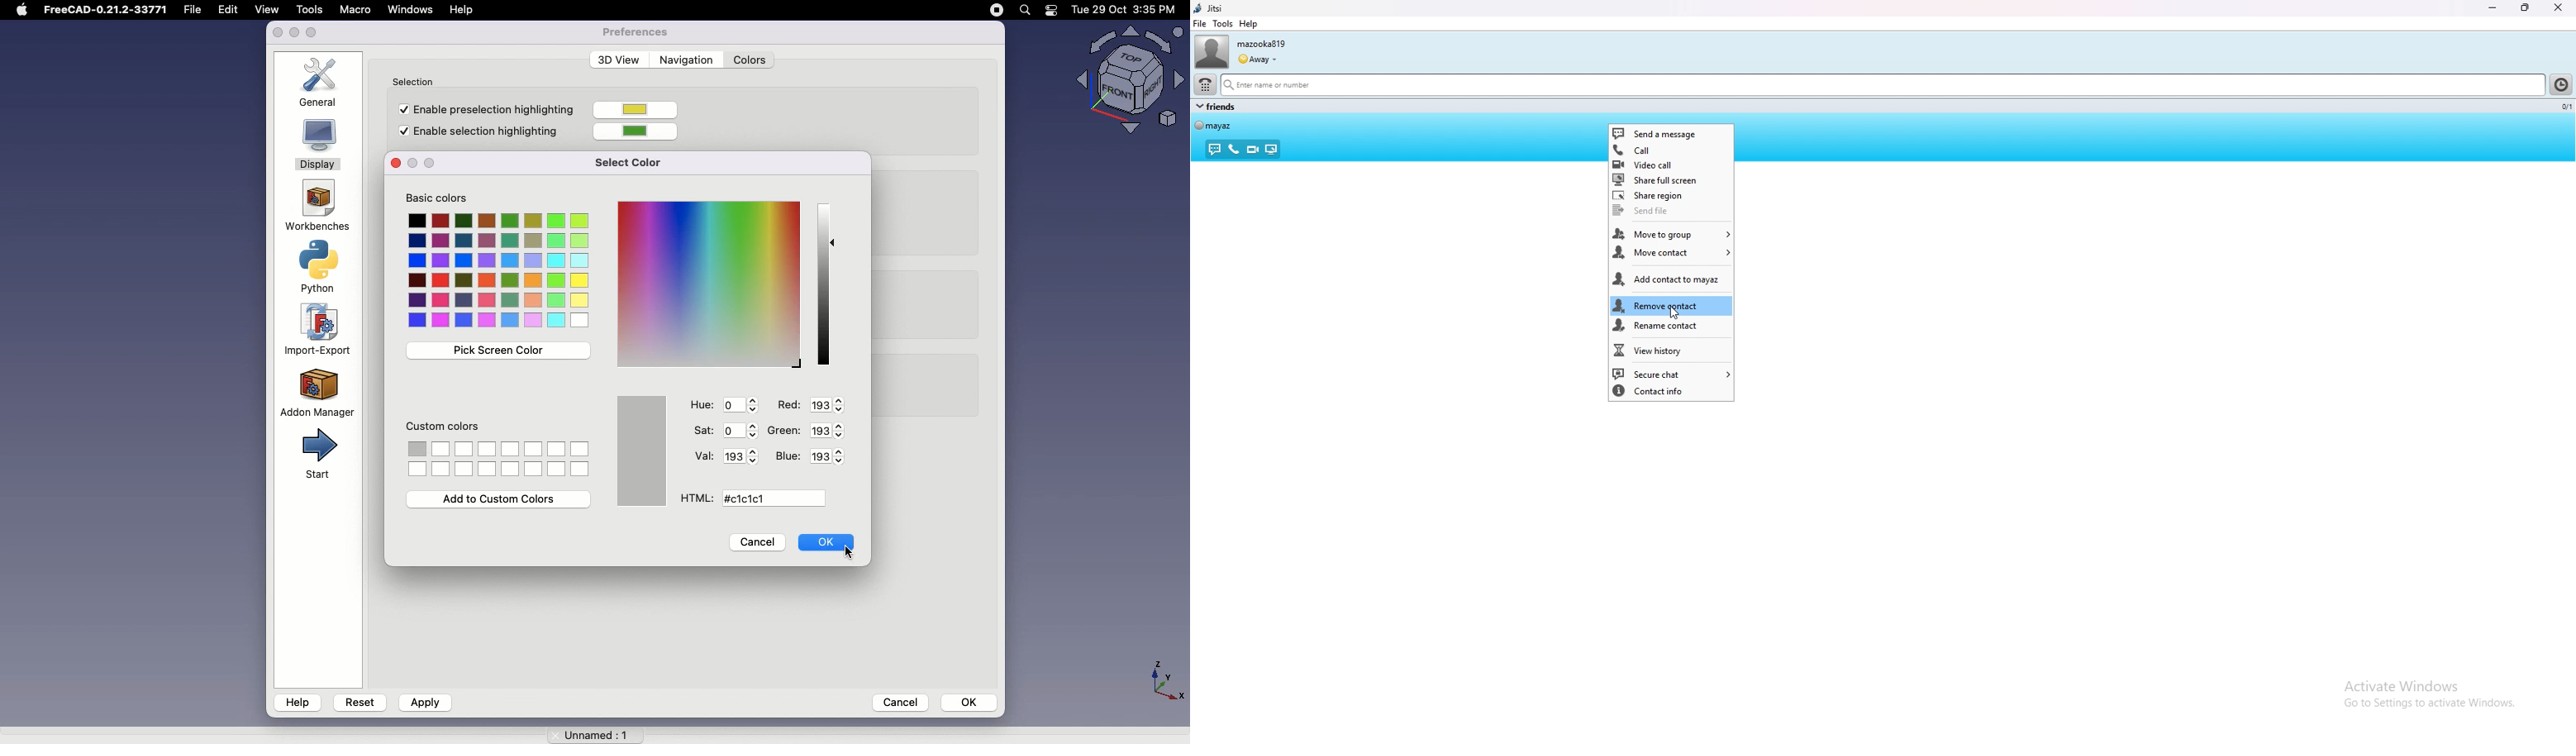 Image resolution: width=2576 pixels, height=756 pixels. Describe the element at coordinates (828, 429) in the screenshot. I see `193` at that location.